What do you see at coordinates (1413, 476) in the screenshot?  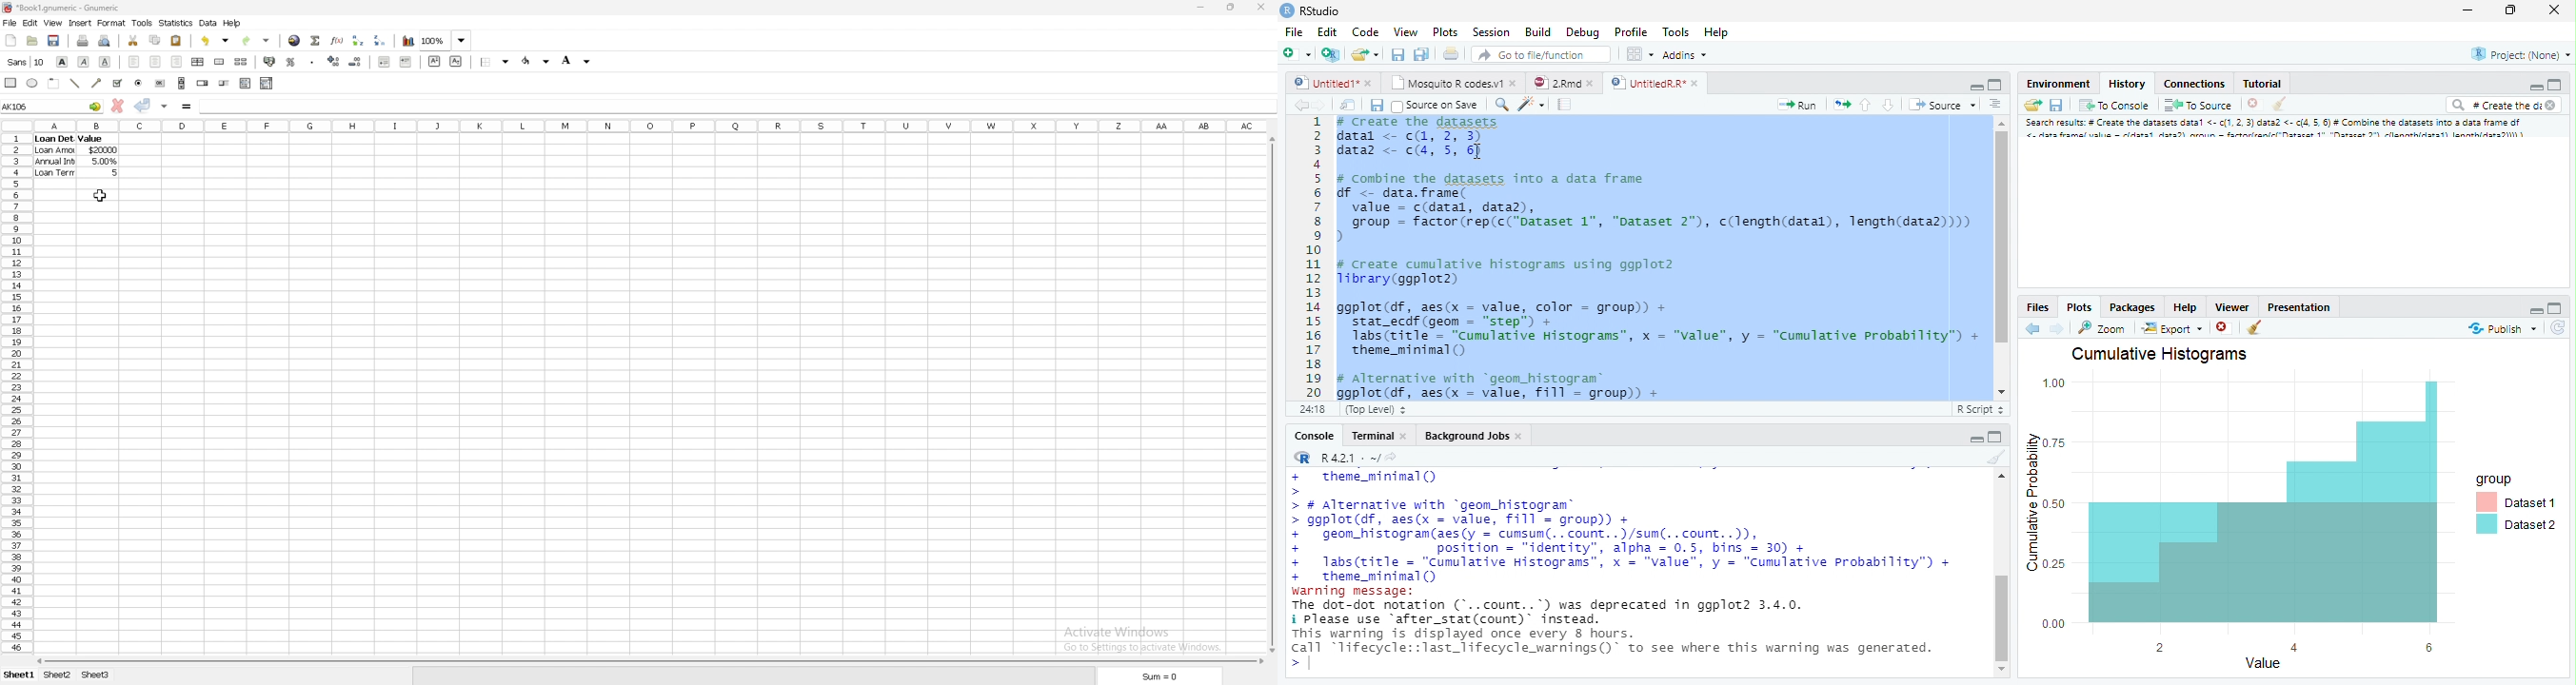 I see `Theme_miniima()` at bounding box center [1413, 476].